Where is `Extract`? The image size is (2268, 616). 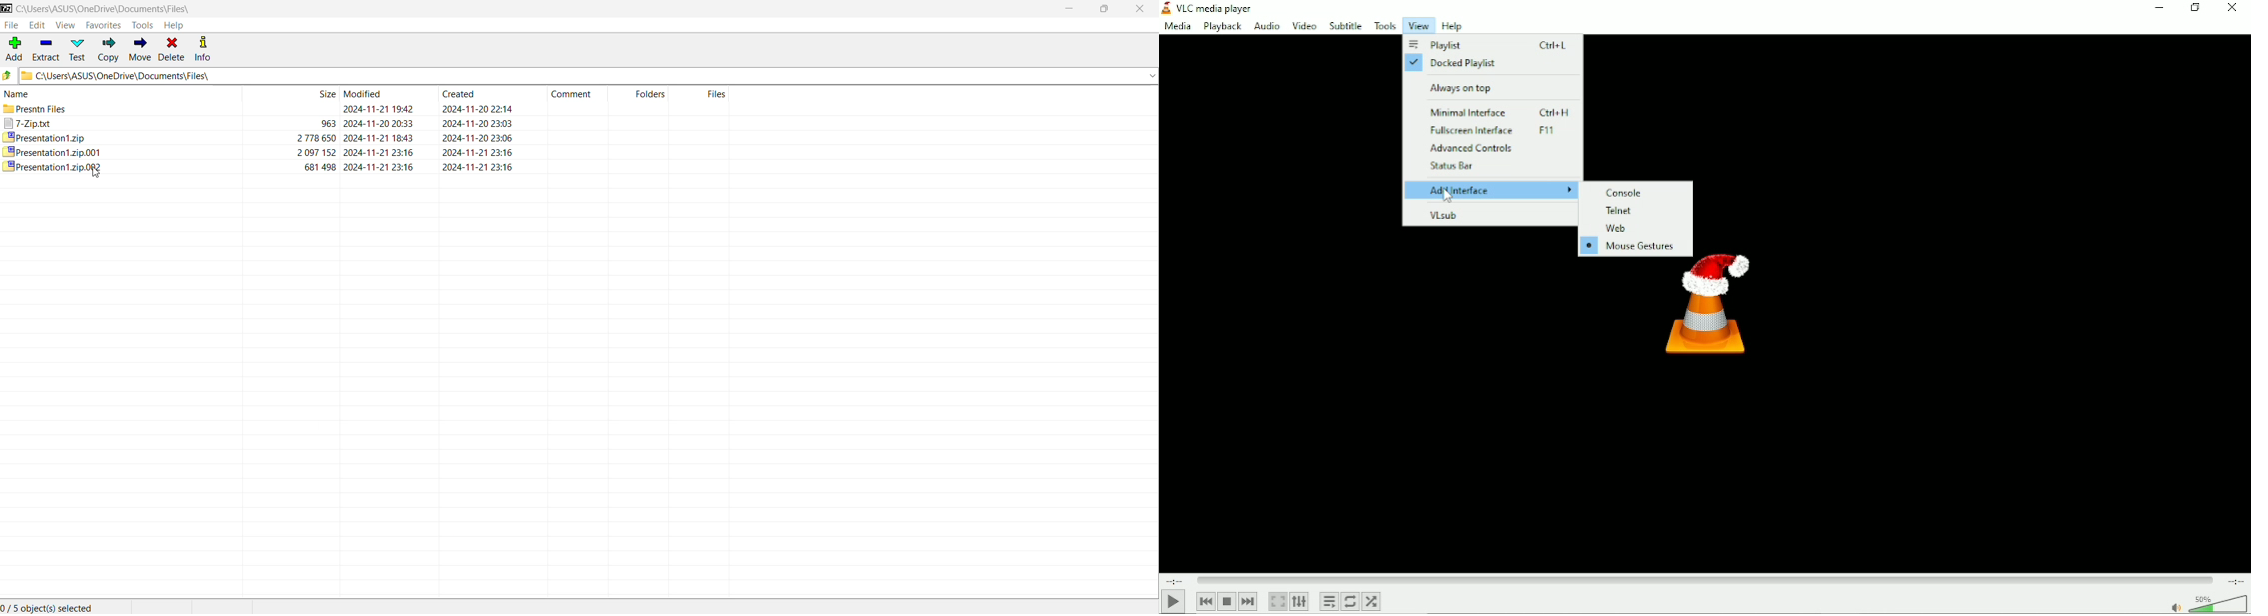
Extract is located at coordinates (45, 48).